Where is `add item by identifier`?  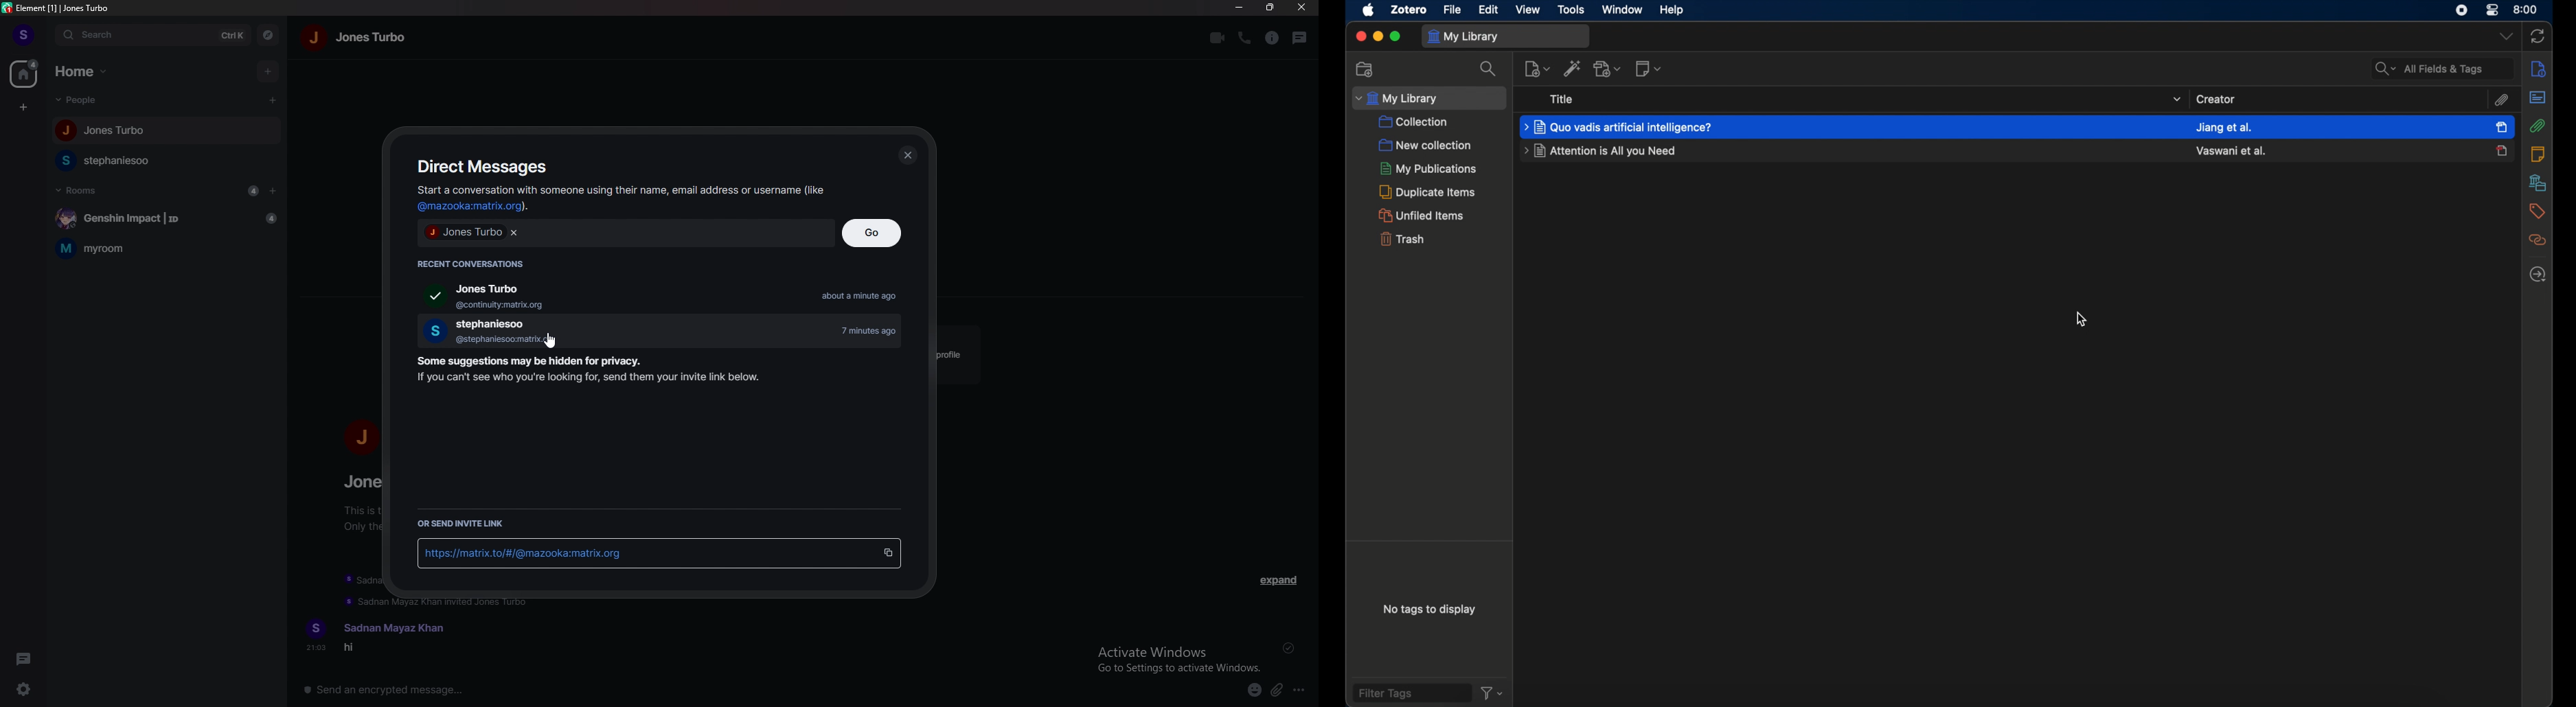 add item by identifier is located at coordinates (1572, 69).